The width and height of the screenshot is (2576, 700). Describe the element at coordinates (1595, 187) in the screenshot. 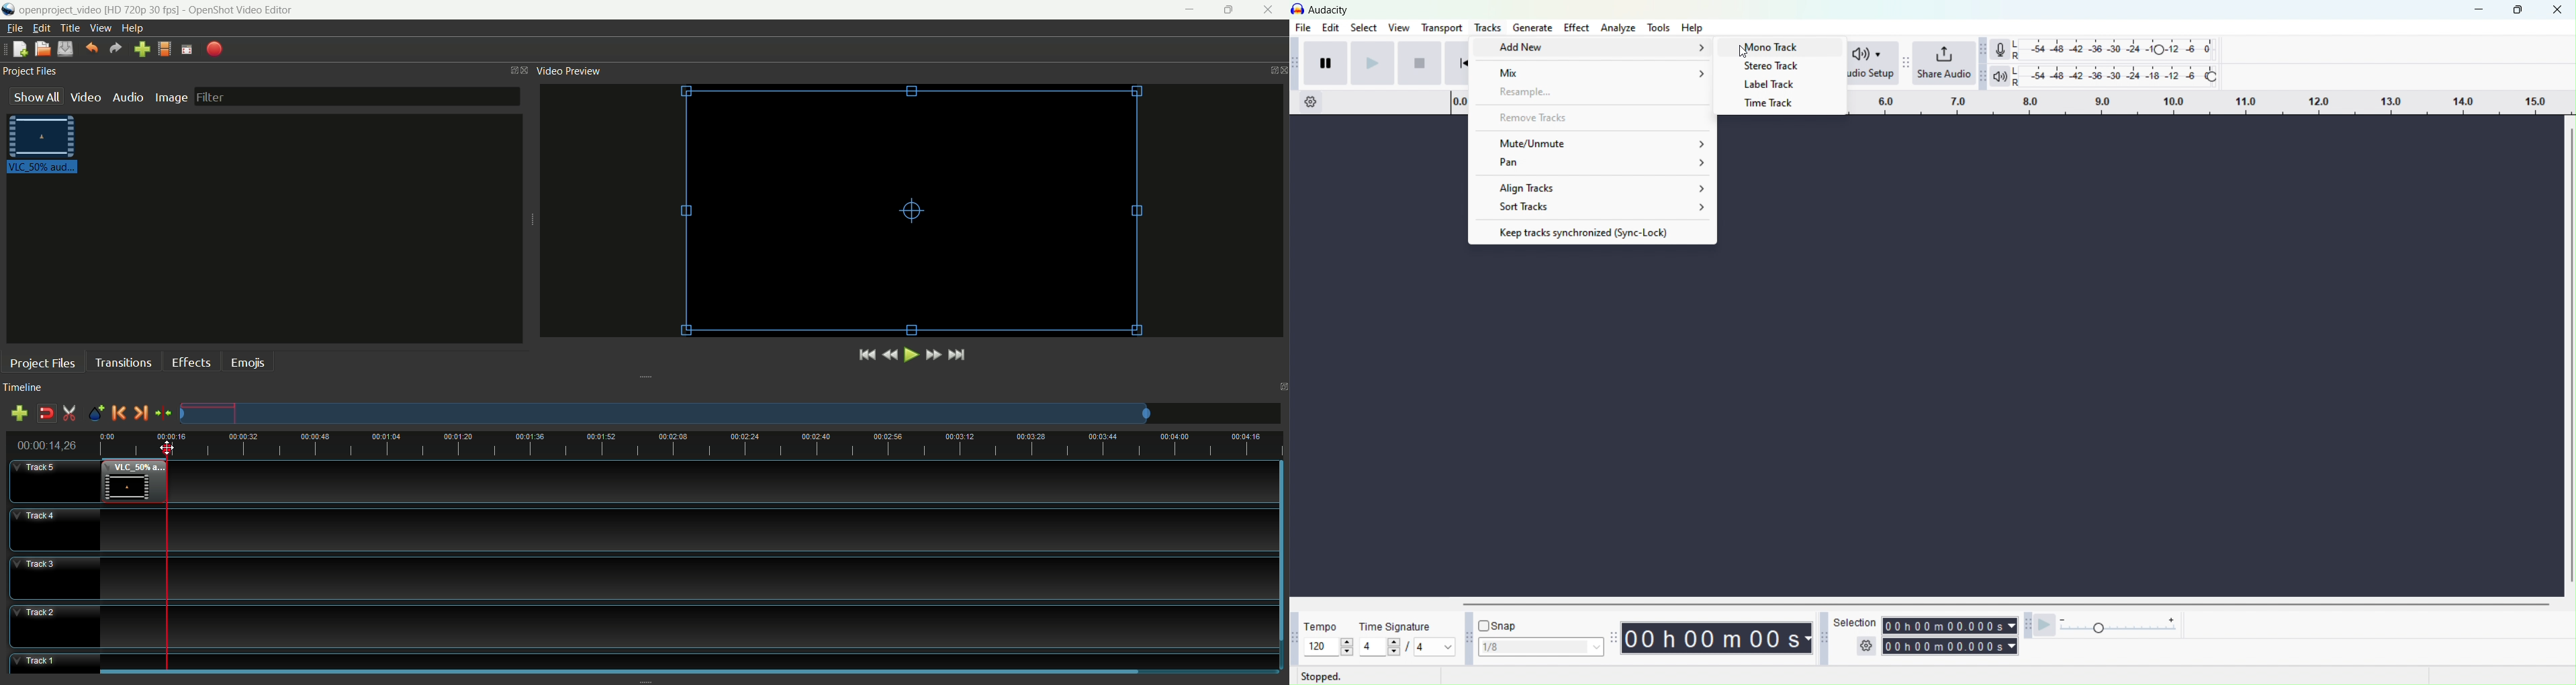

I see `Align tracks` at that location.